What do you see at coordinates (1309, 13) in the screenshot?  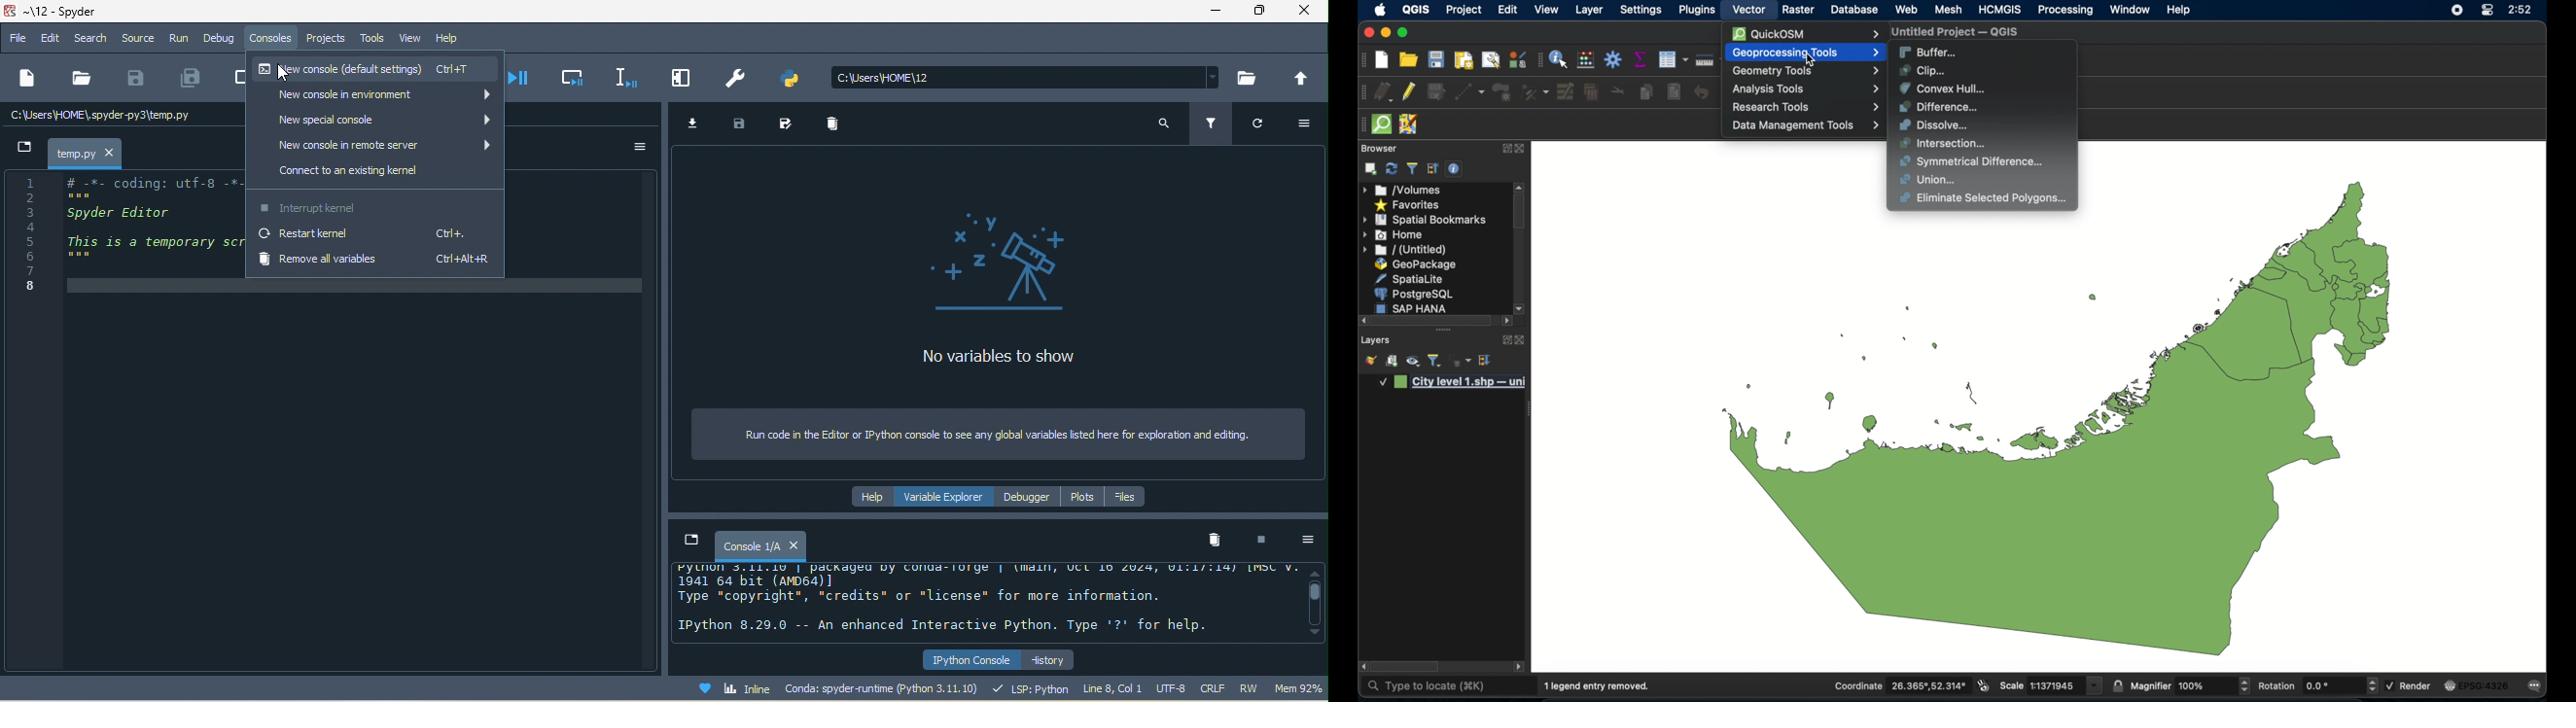 I see `close` at bounding box center [1309, 13].